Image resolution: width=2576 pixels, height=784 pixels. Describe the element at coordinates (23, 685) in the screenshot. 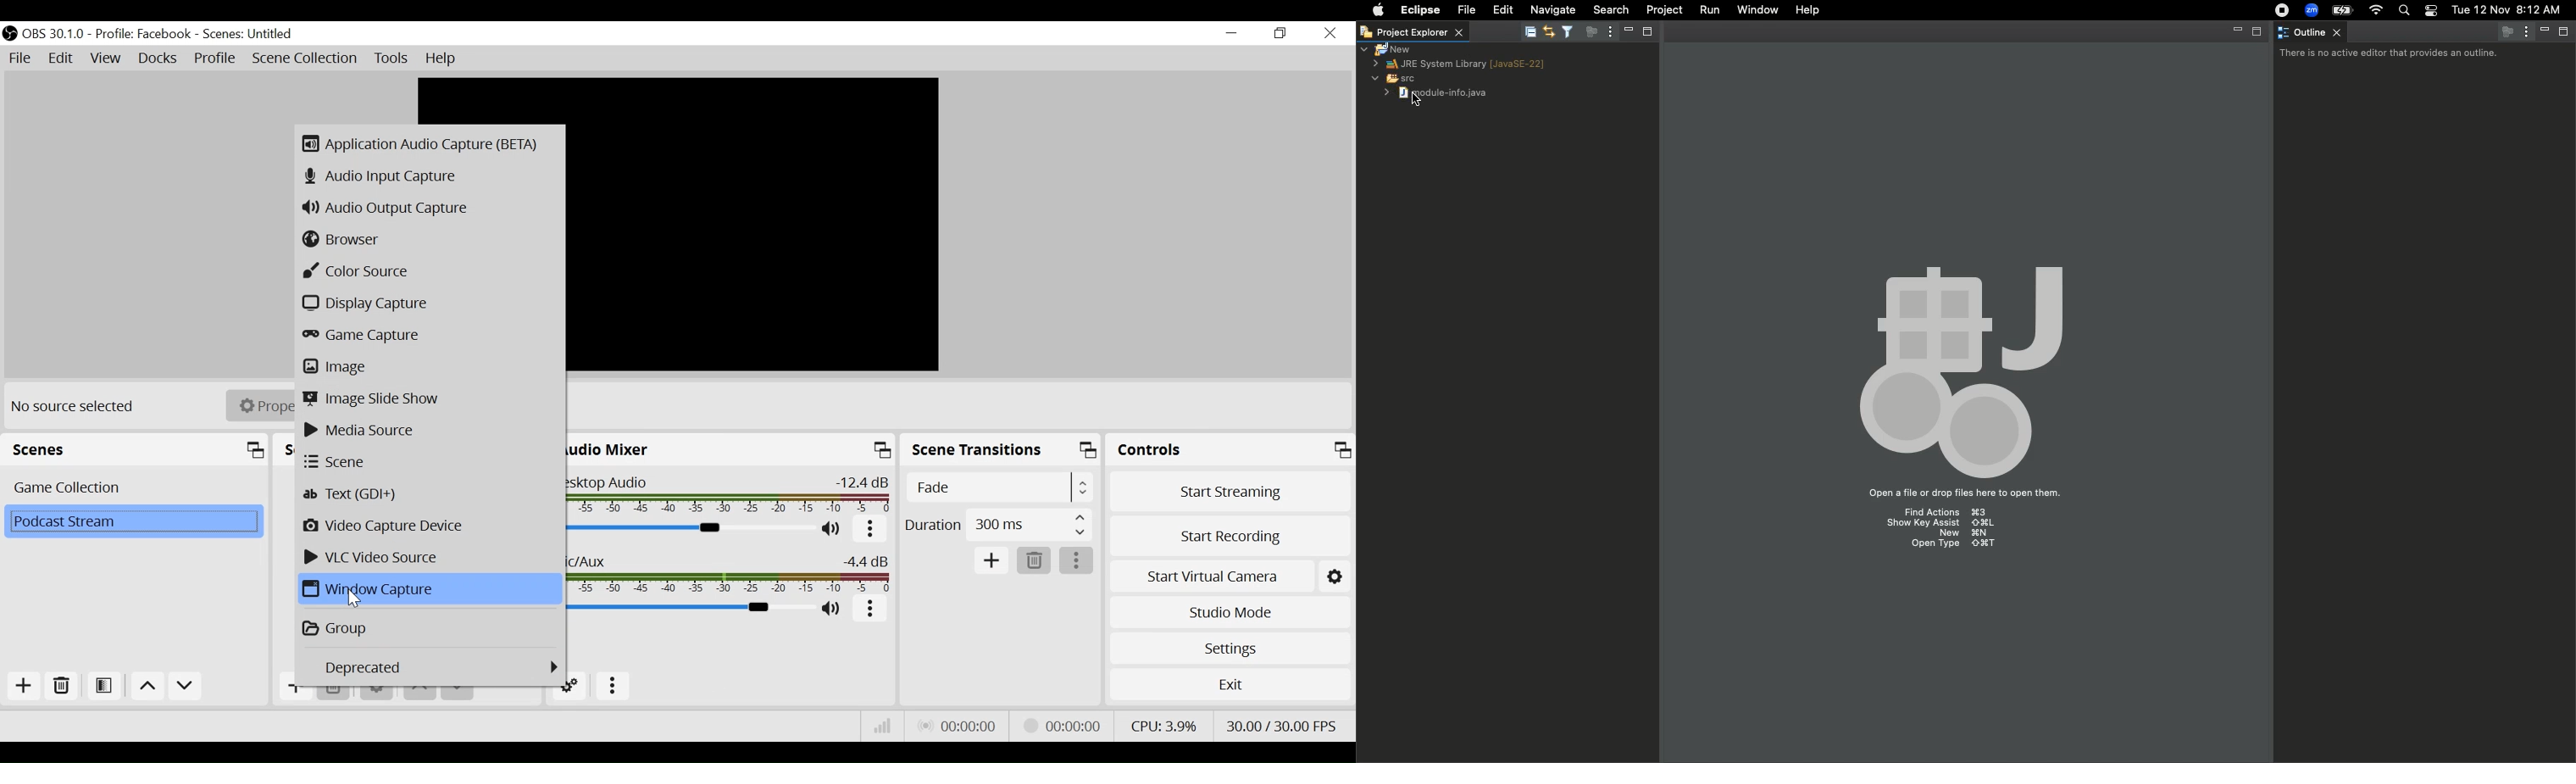

I see `Add` at that location.